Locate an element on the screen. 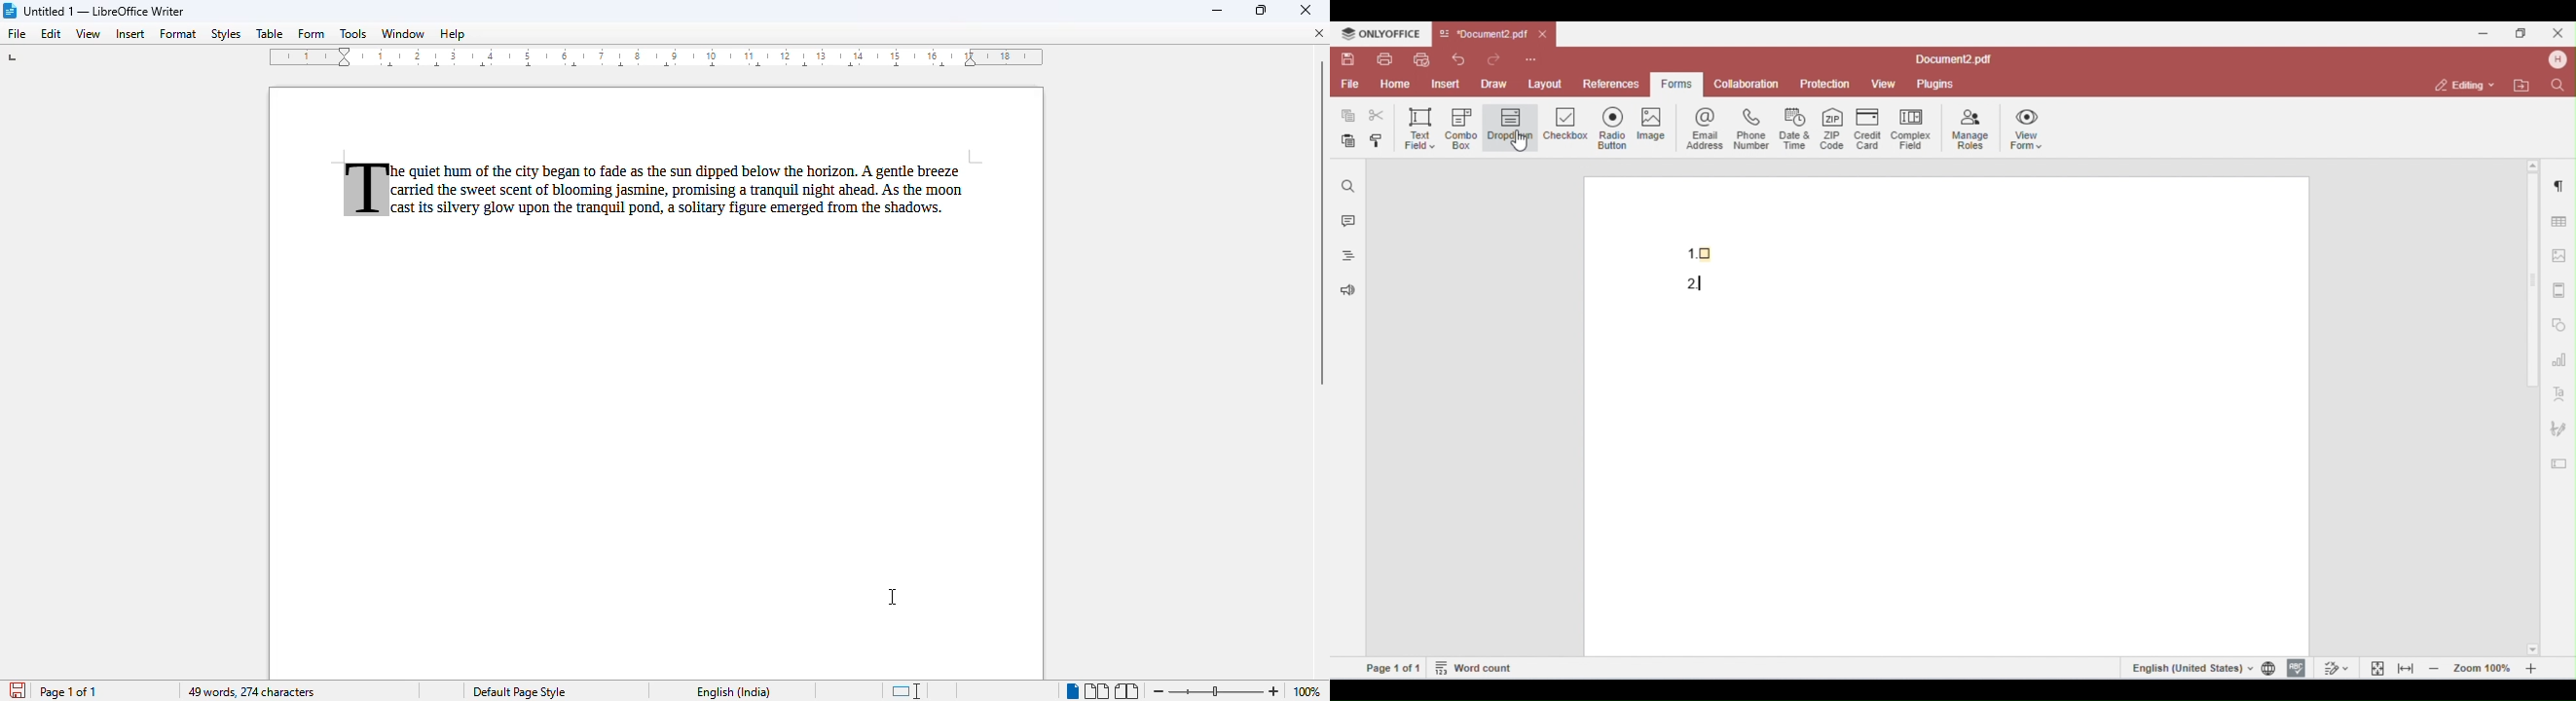 The width and height of the screenshot is (2576, 728). file is located at coordinates (17, 33).